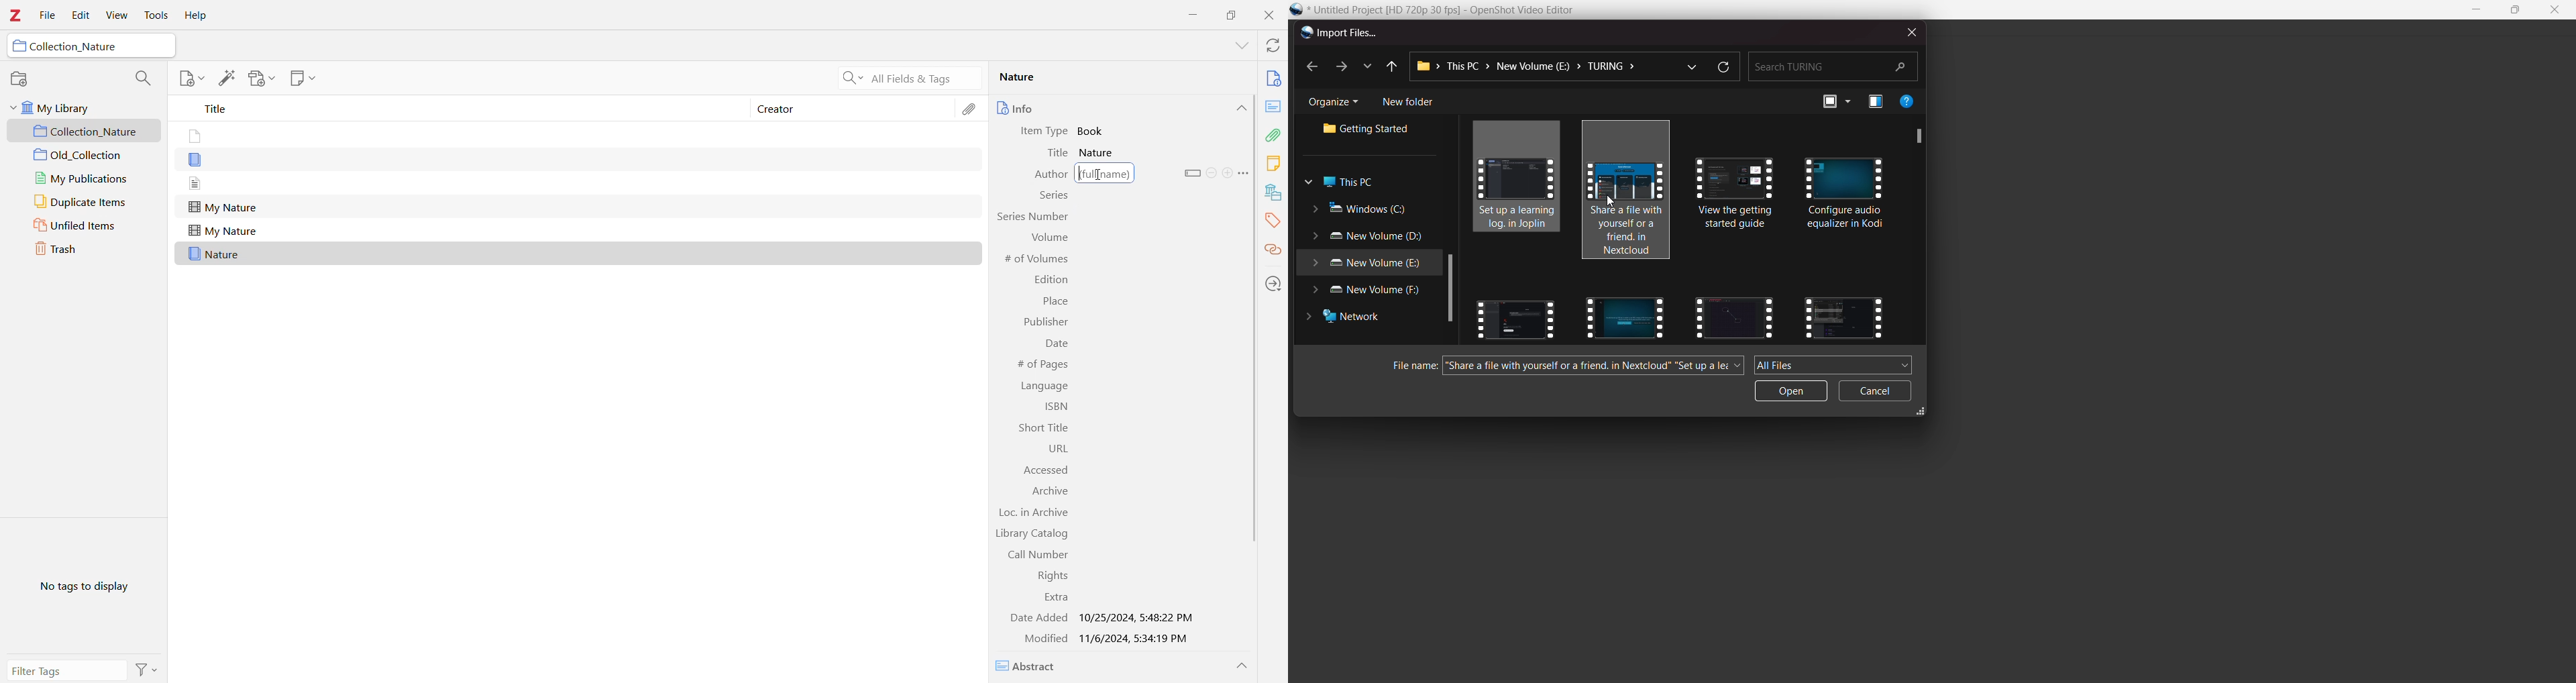 The height and width of the screenshot is (700, 2576). What do you see at coordinates (1056, 346) in the screenshot?
I see `Date` at bounding box center [1056, 346].